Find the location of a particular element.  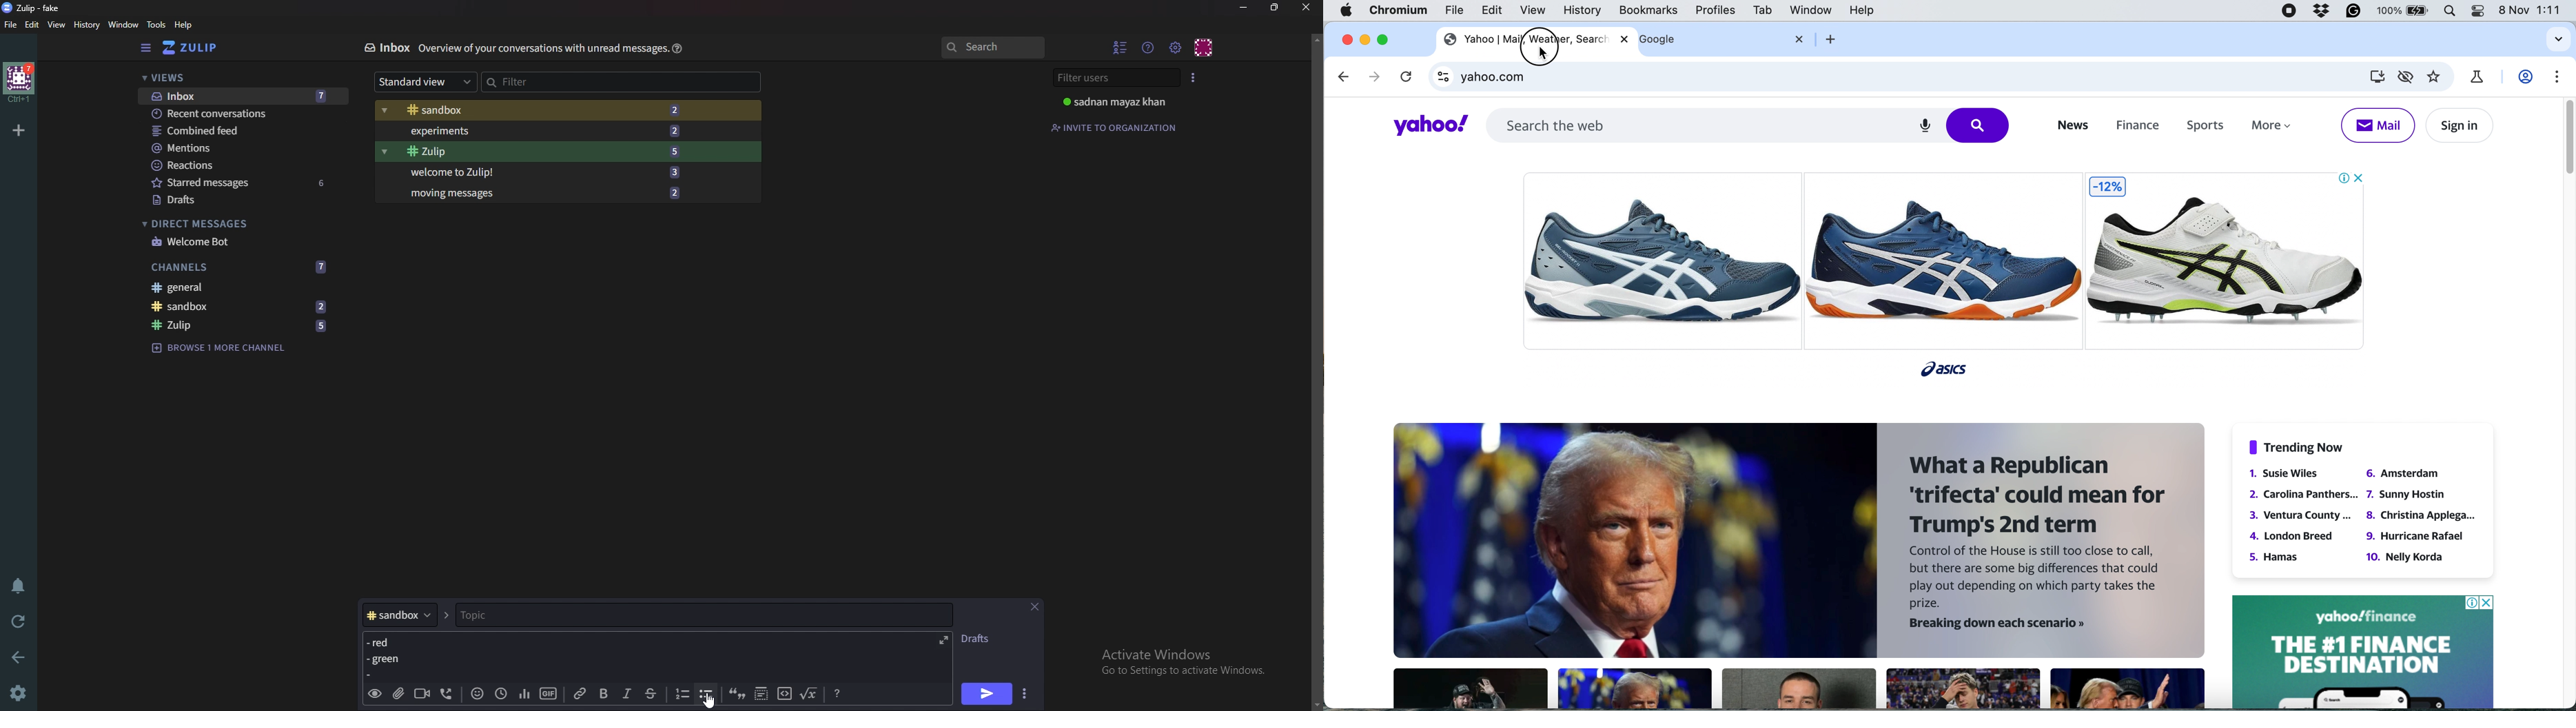

views is located at coordinates (243, 79).